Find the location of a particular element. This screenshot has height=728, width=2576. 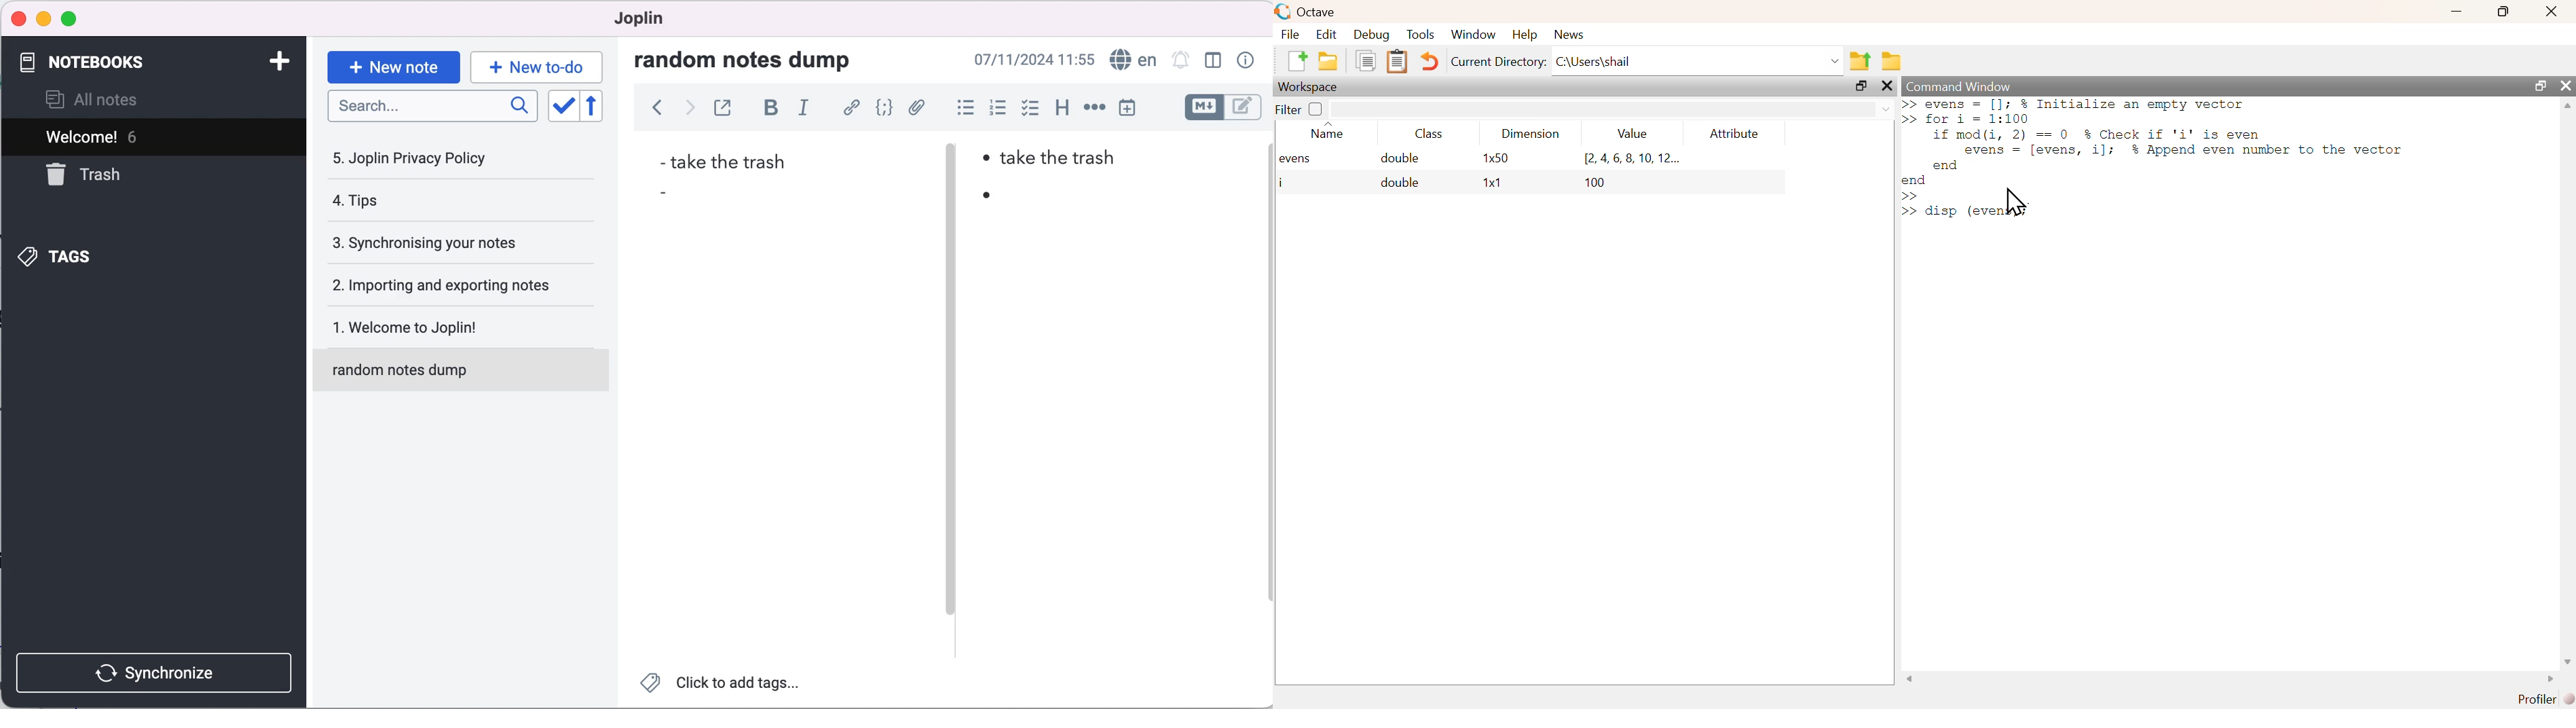

minimize is located at coordinates (43, 19).